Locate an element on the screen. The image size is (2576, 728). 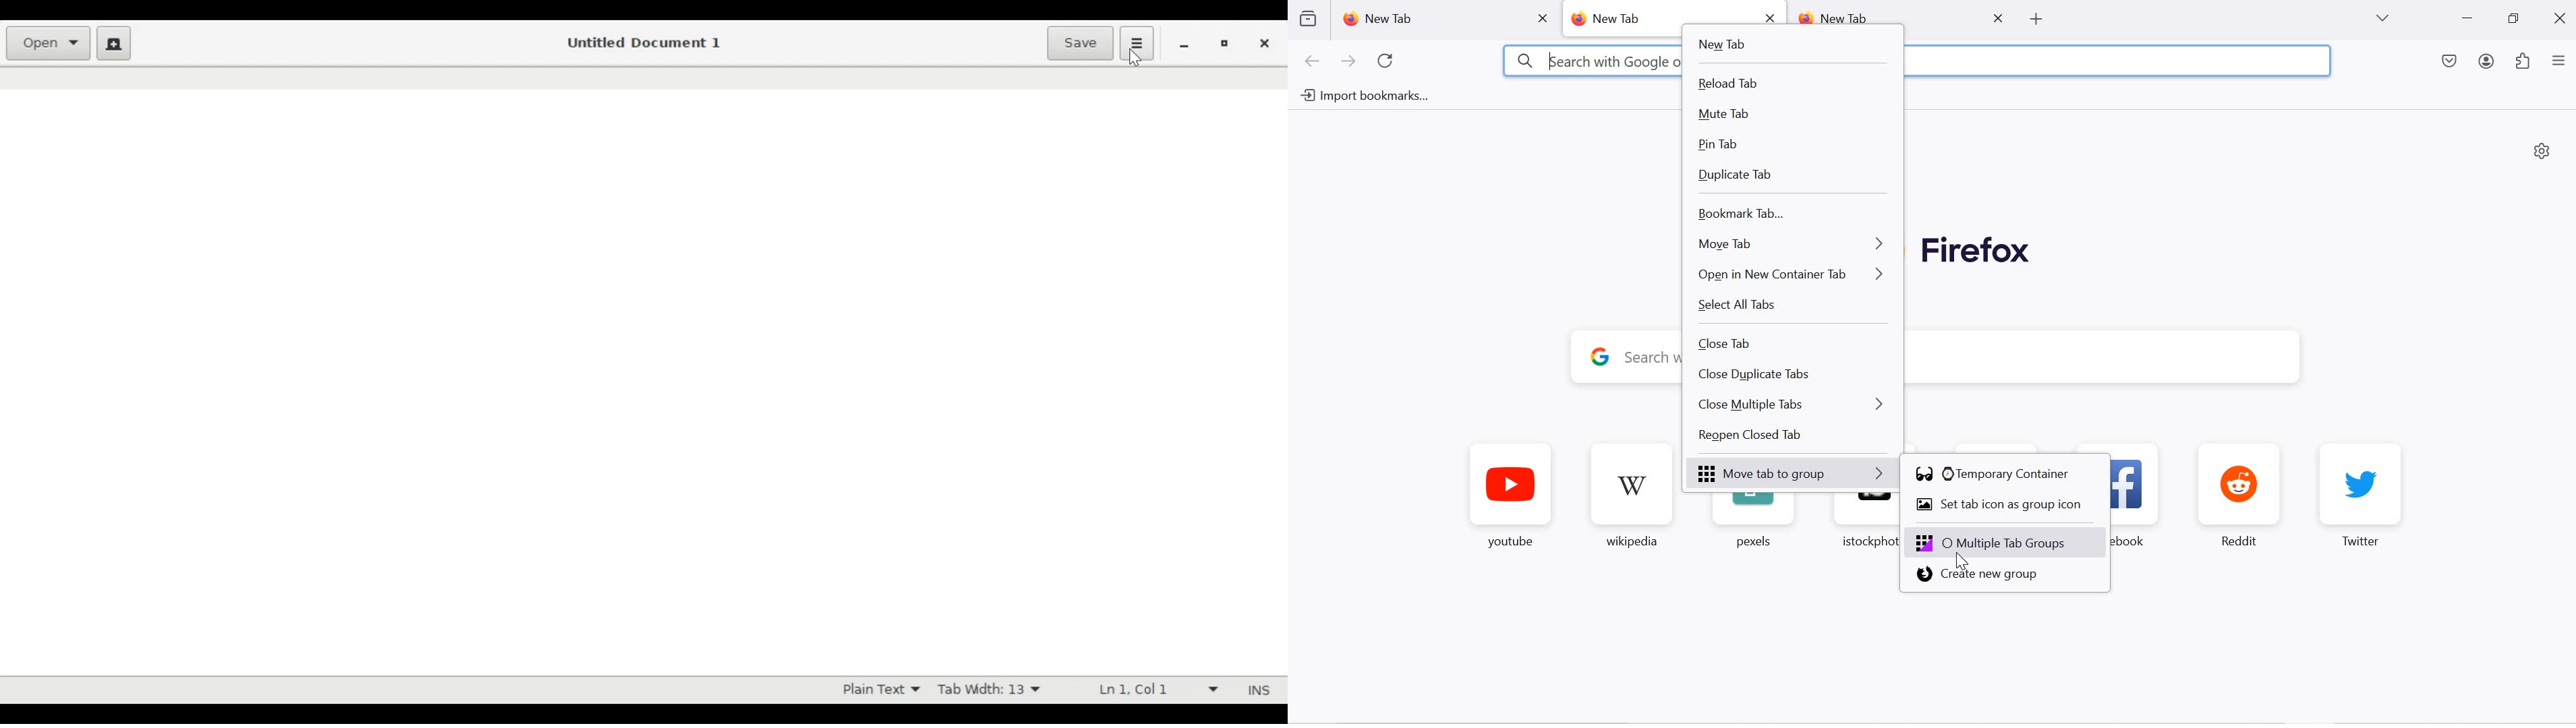
close tab is located at coordinates (1544, 19).